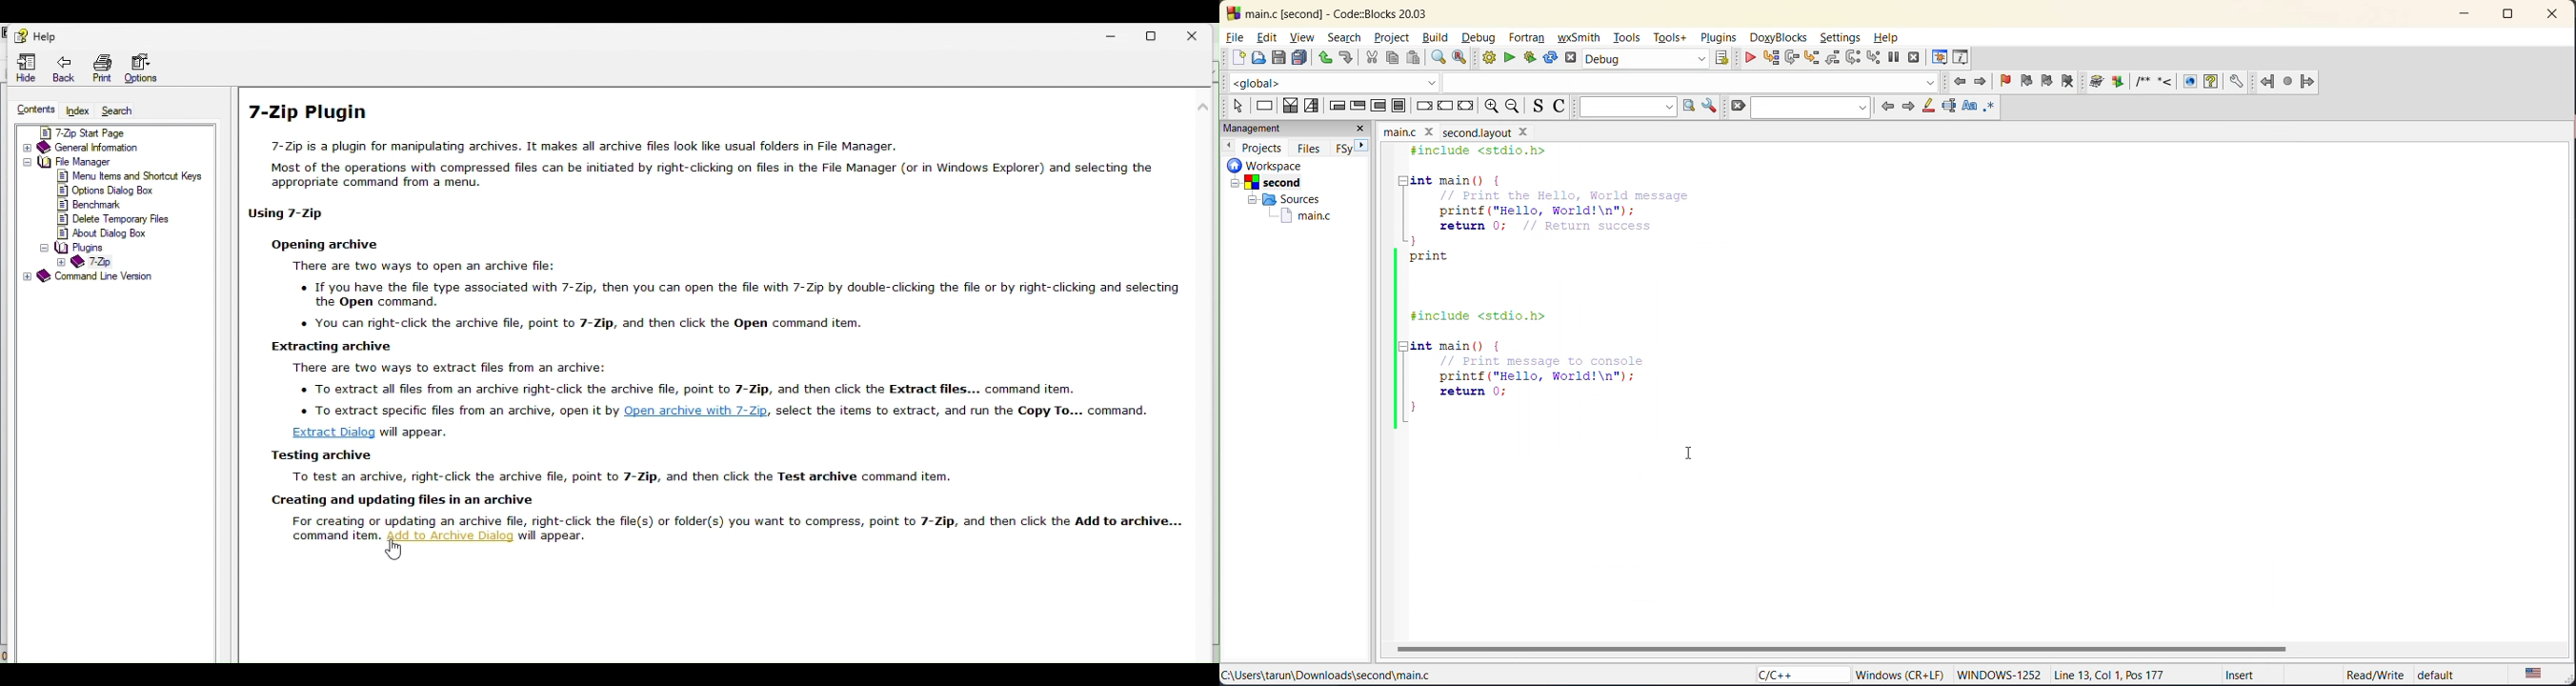 The height and width of the screenshot is (700, 2576). What do you see at coordinates (1848, 648) in the screenshot?
I see `horizontal scroll bar` at bounding box center [1848, 648].